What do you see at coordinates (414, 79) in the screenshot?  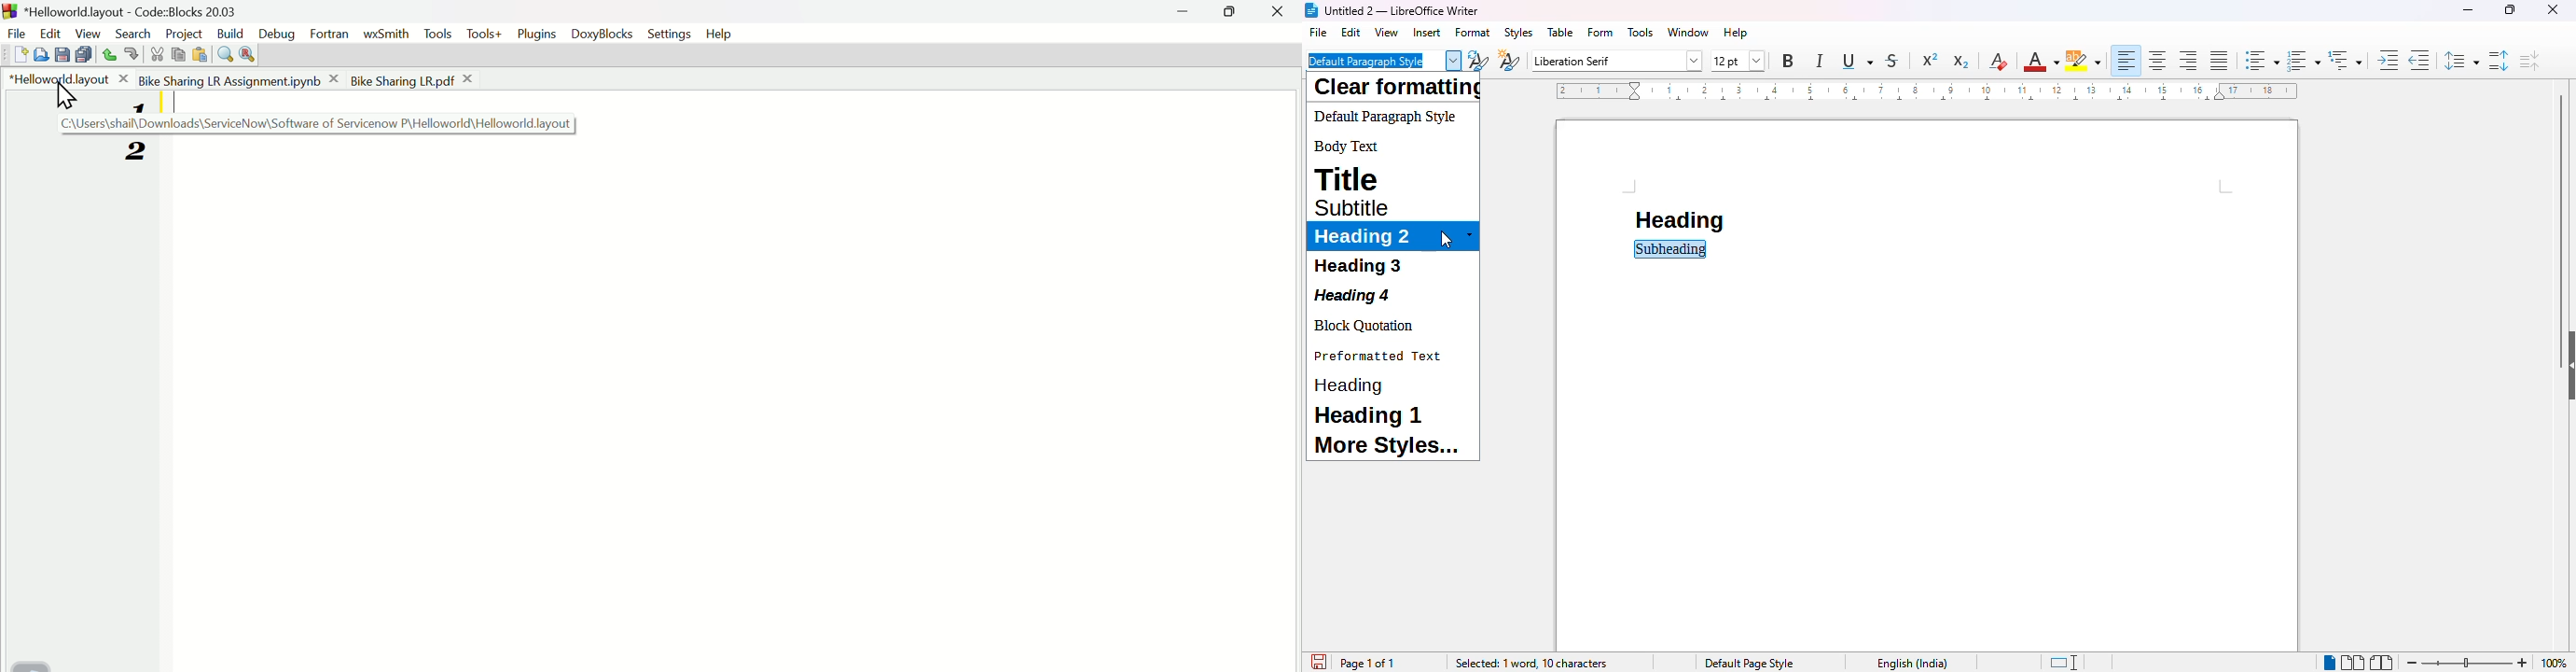 I see `Bike share Lr.Pdf` at bounding box center [414, 79].